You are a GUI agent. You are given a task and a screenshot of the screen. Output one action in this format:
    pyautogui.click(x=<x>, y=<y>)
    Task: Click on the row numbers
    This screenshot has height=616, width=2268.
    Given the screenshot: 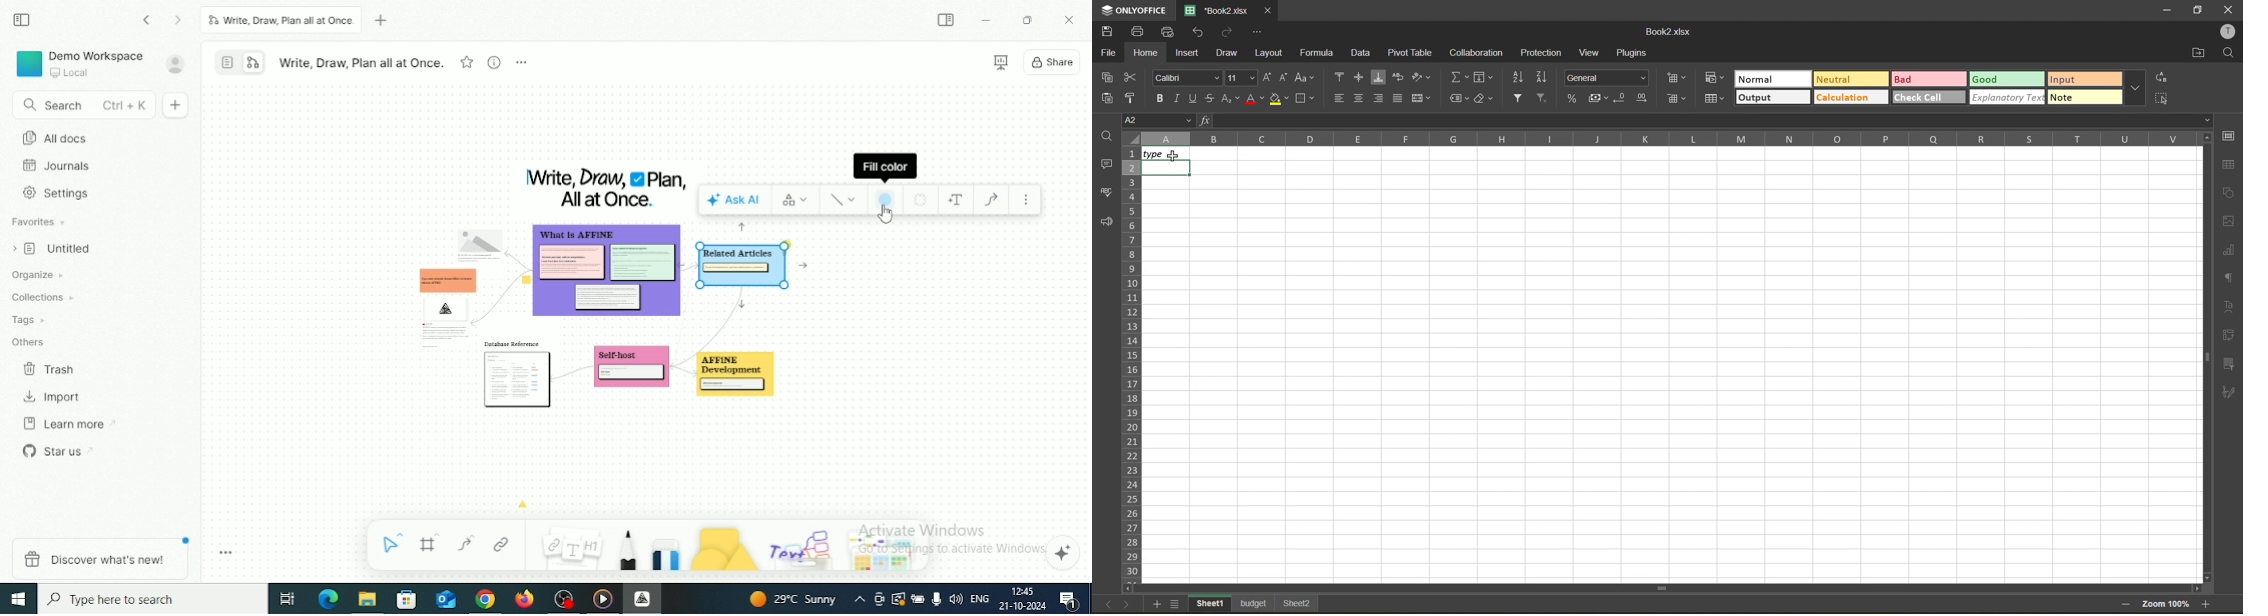 What is the action you would take?
    pyautogui.click(x=1130, y=364)
    